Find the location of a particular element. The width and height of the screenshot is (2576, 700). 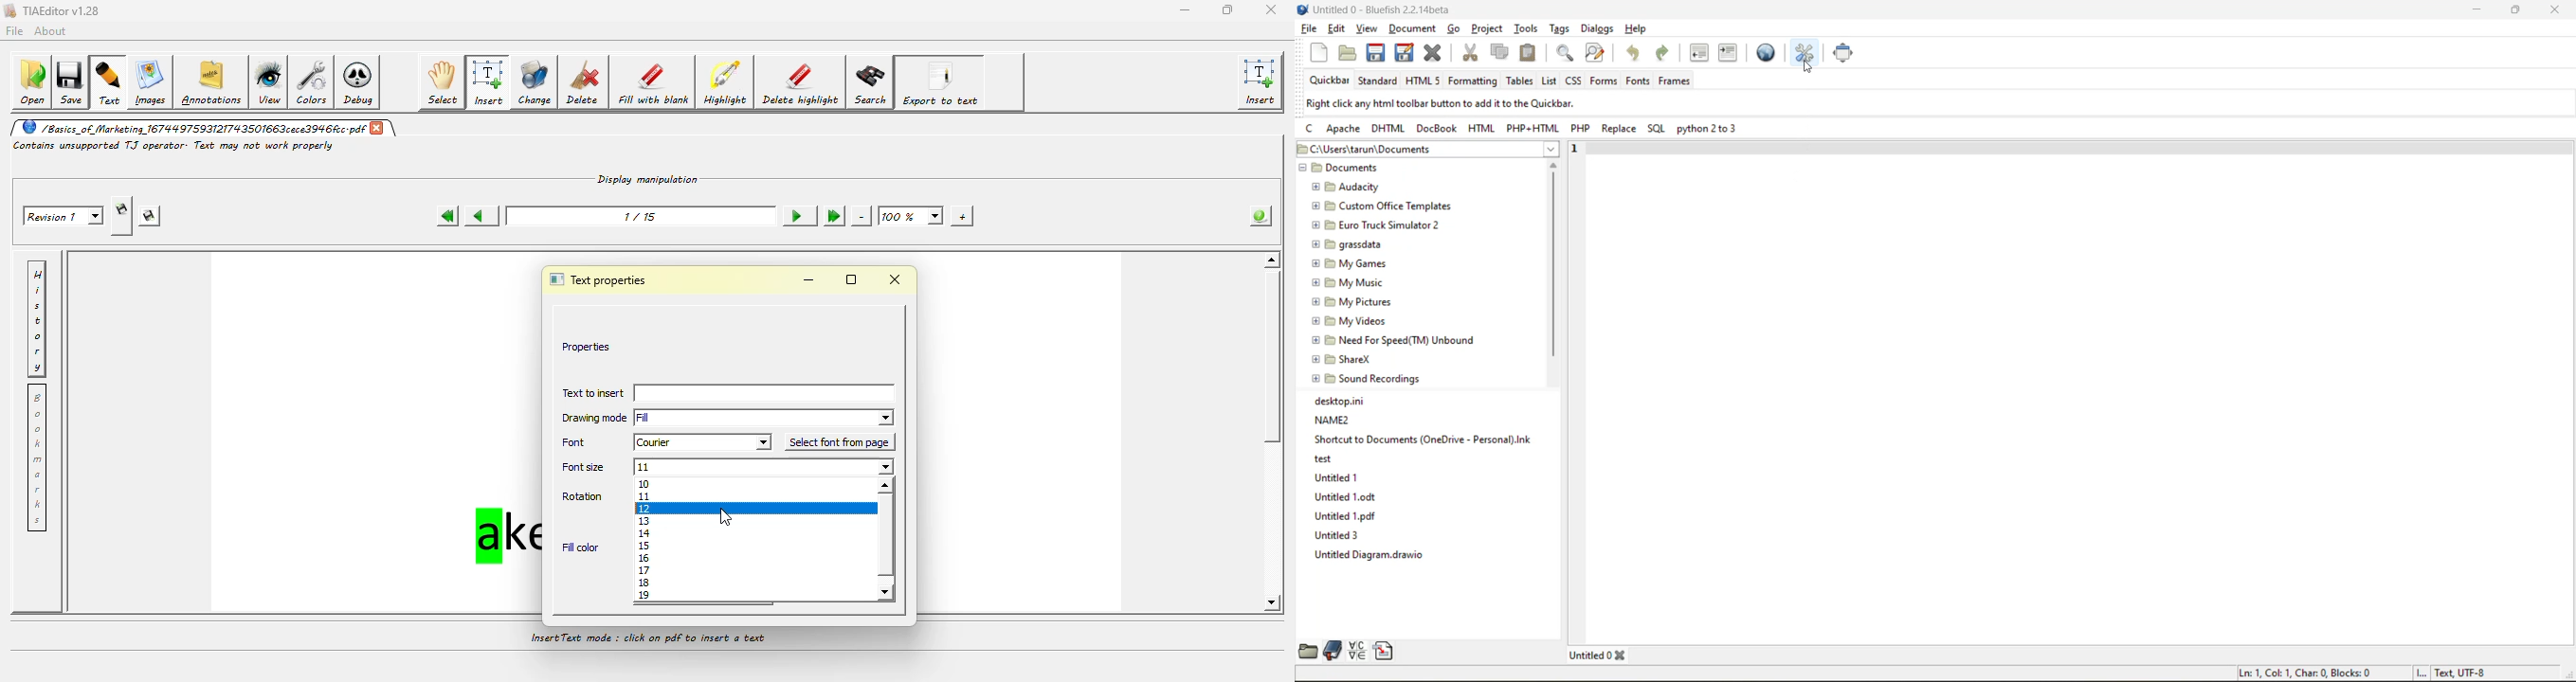

cursor is located at coordinates (1810, 69).